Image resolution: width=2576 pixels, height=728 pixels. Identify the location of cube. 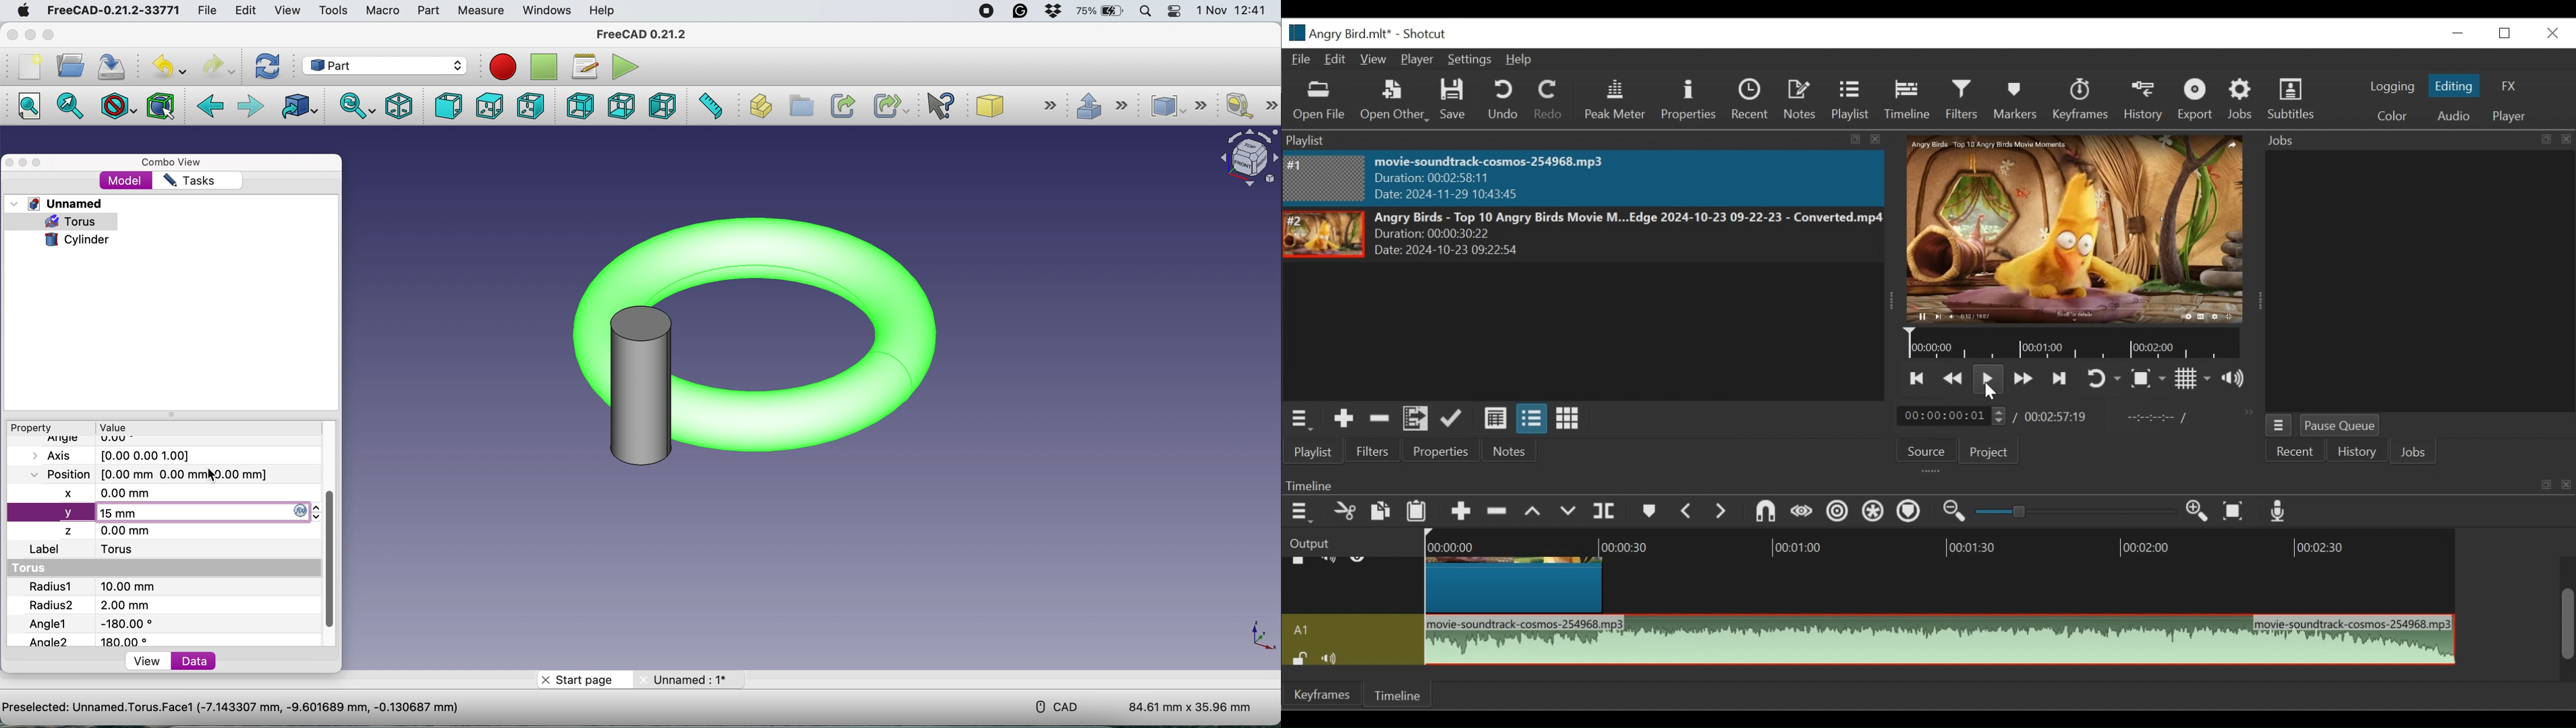
(1021, 106).